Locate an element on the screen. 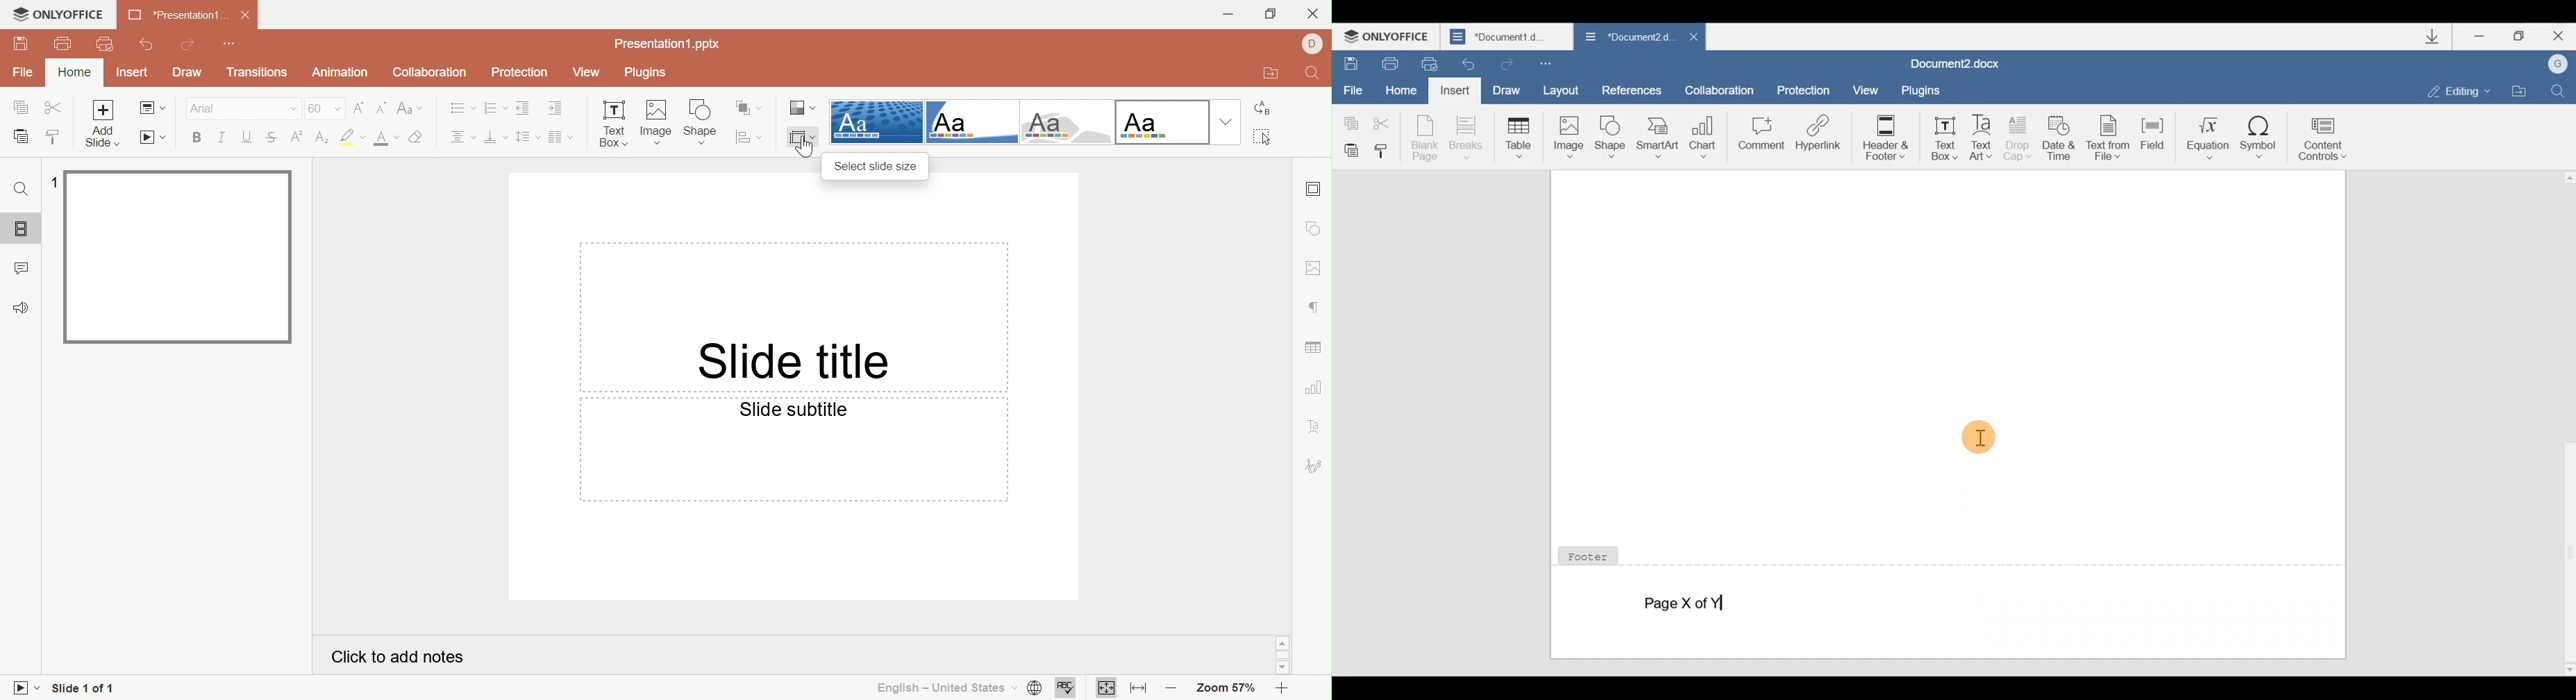  Equation is located at coordinates (2203, 135).